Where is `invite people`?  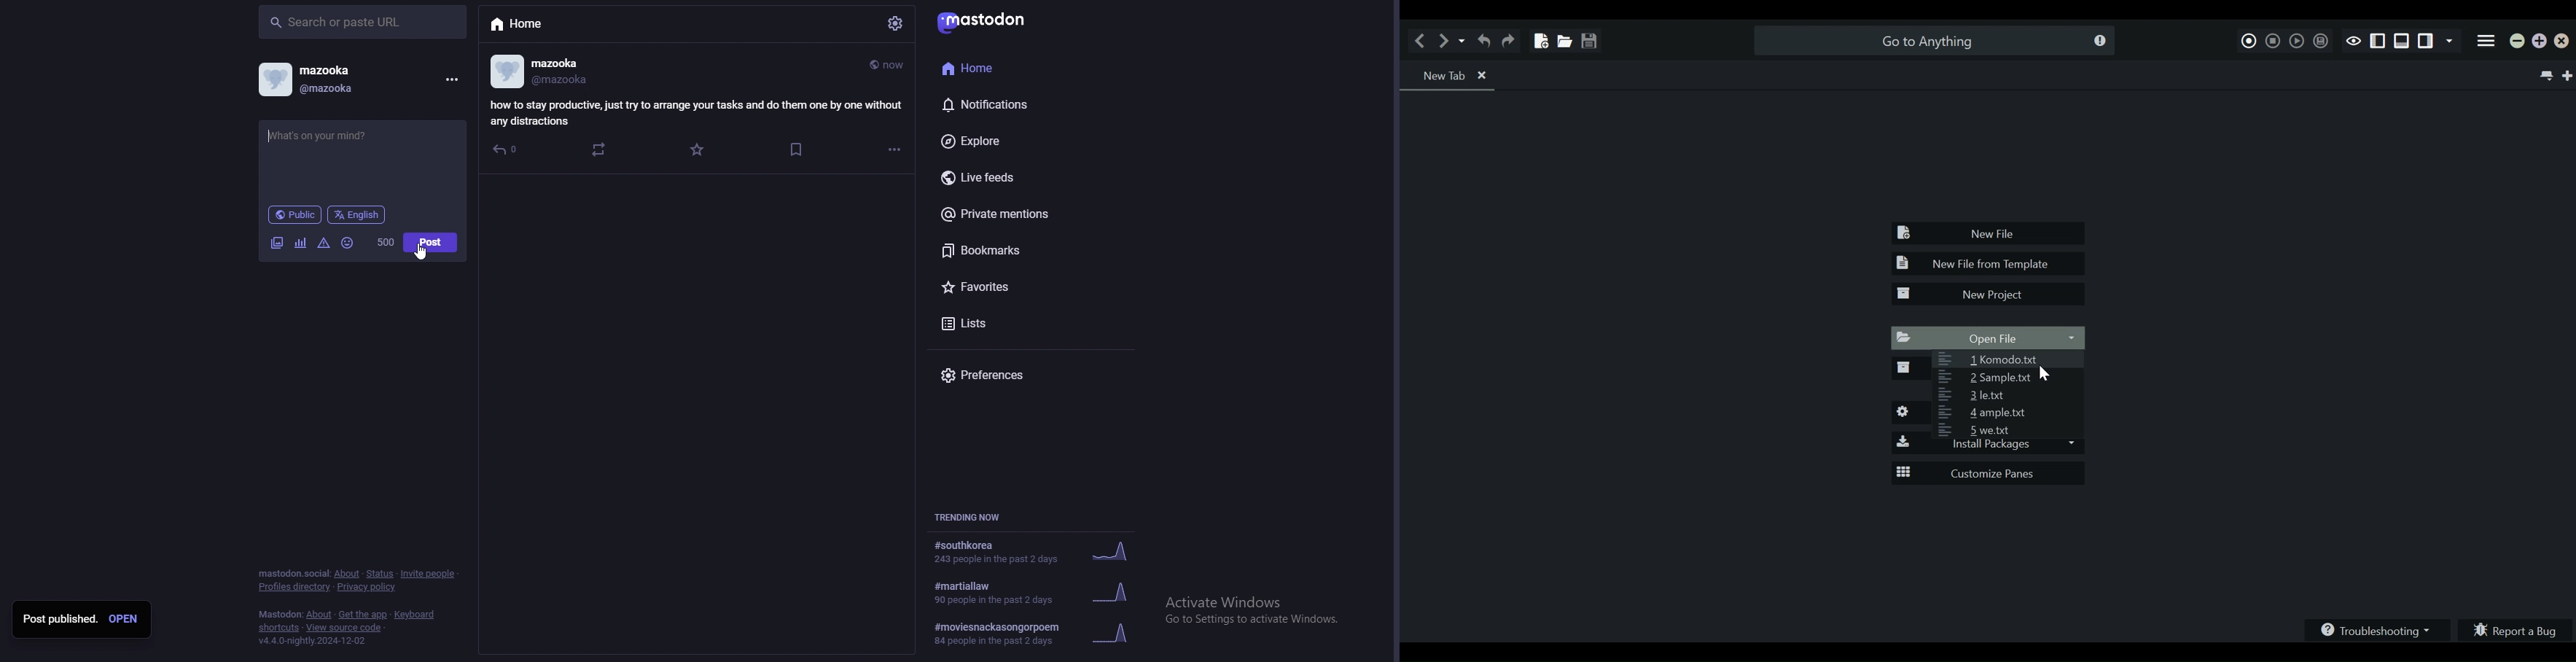 invite people is located at coordinates (430, 575).